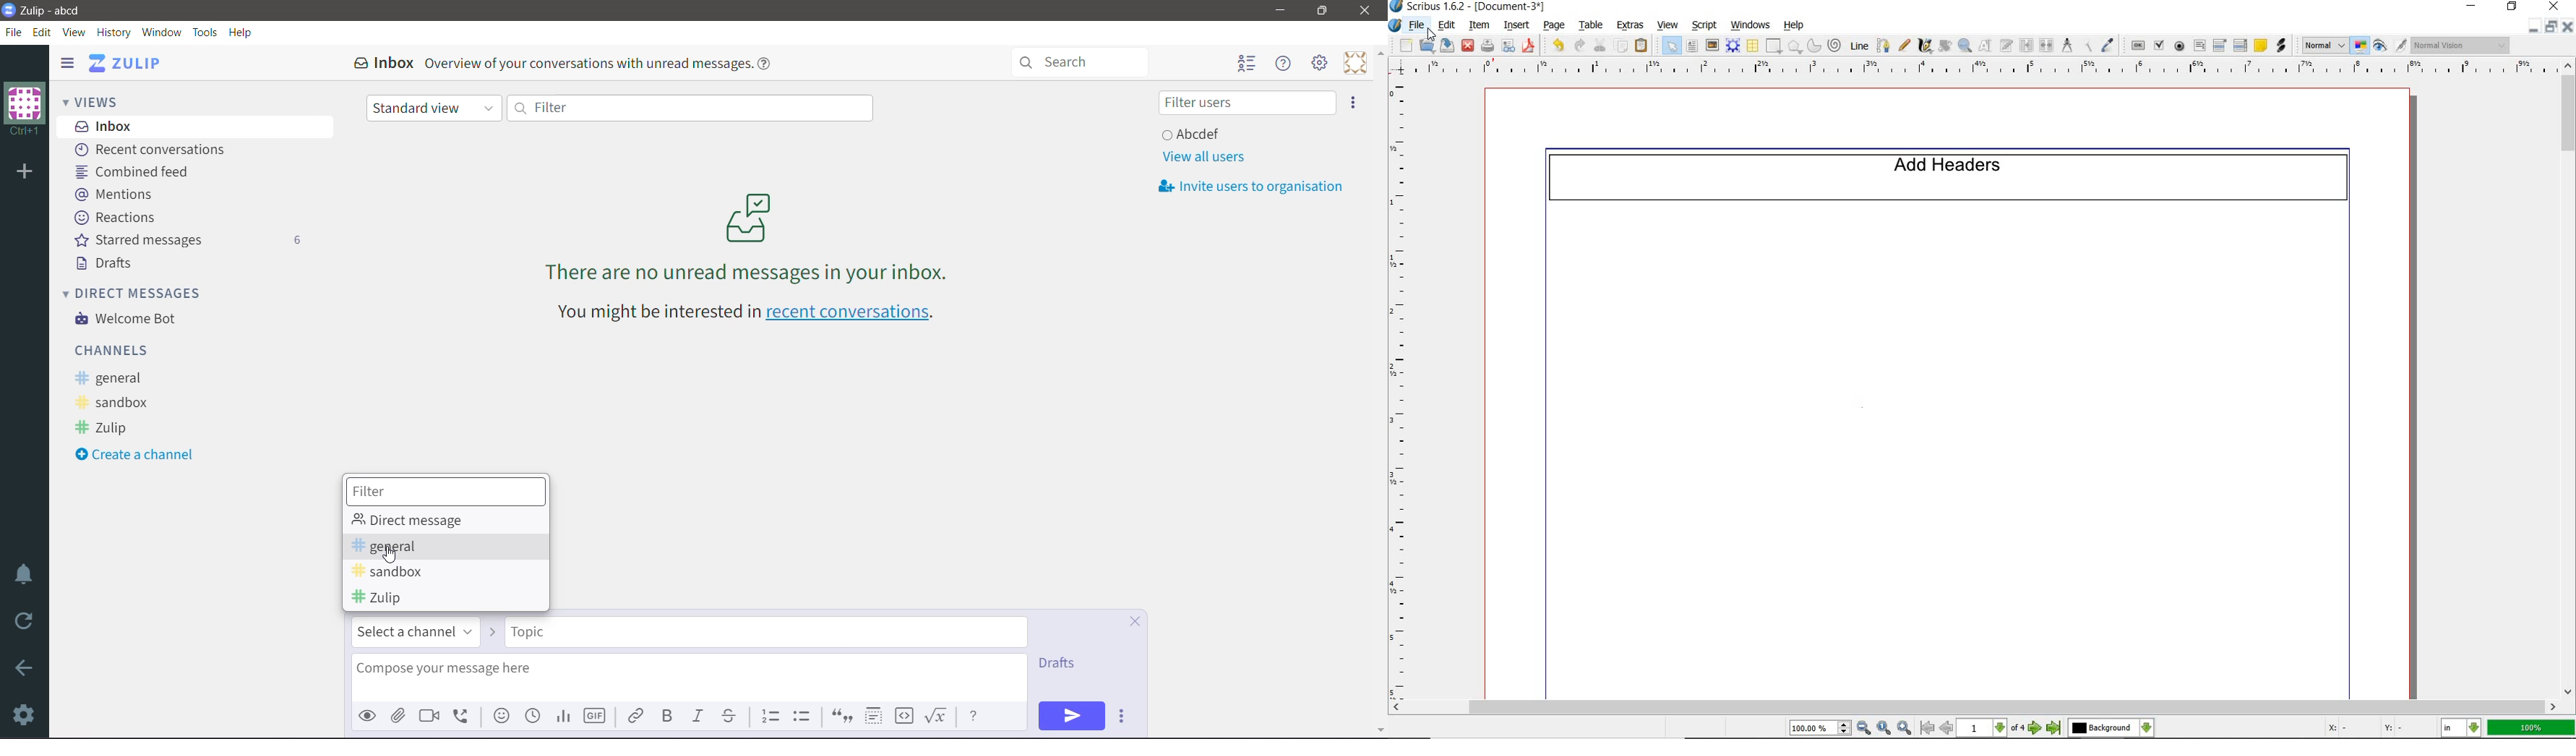 Image resolution: width=2576 pixels, height=756 pixels. What do you see at coordinates (938, 716) in the screenshot?
I see `Math` at bounding box center [938, 716].